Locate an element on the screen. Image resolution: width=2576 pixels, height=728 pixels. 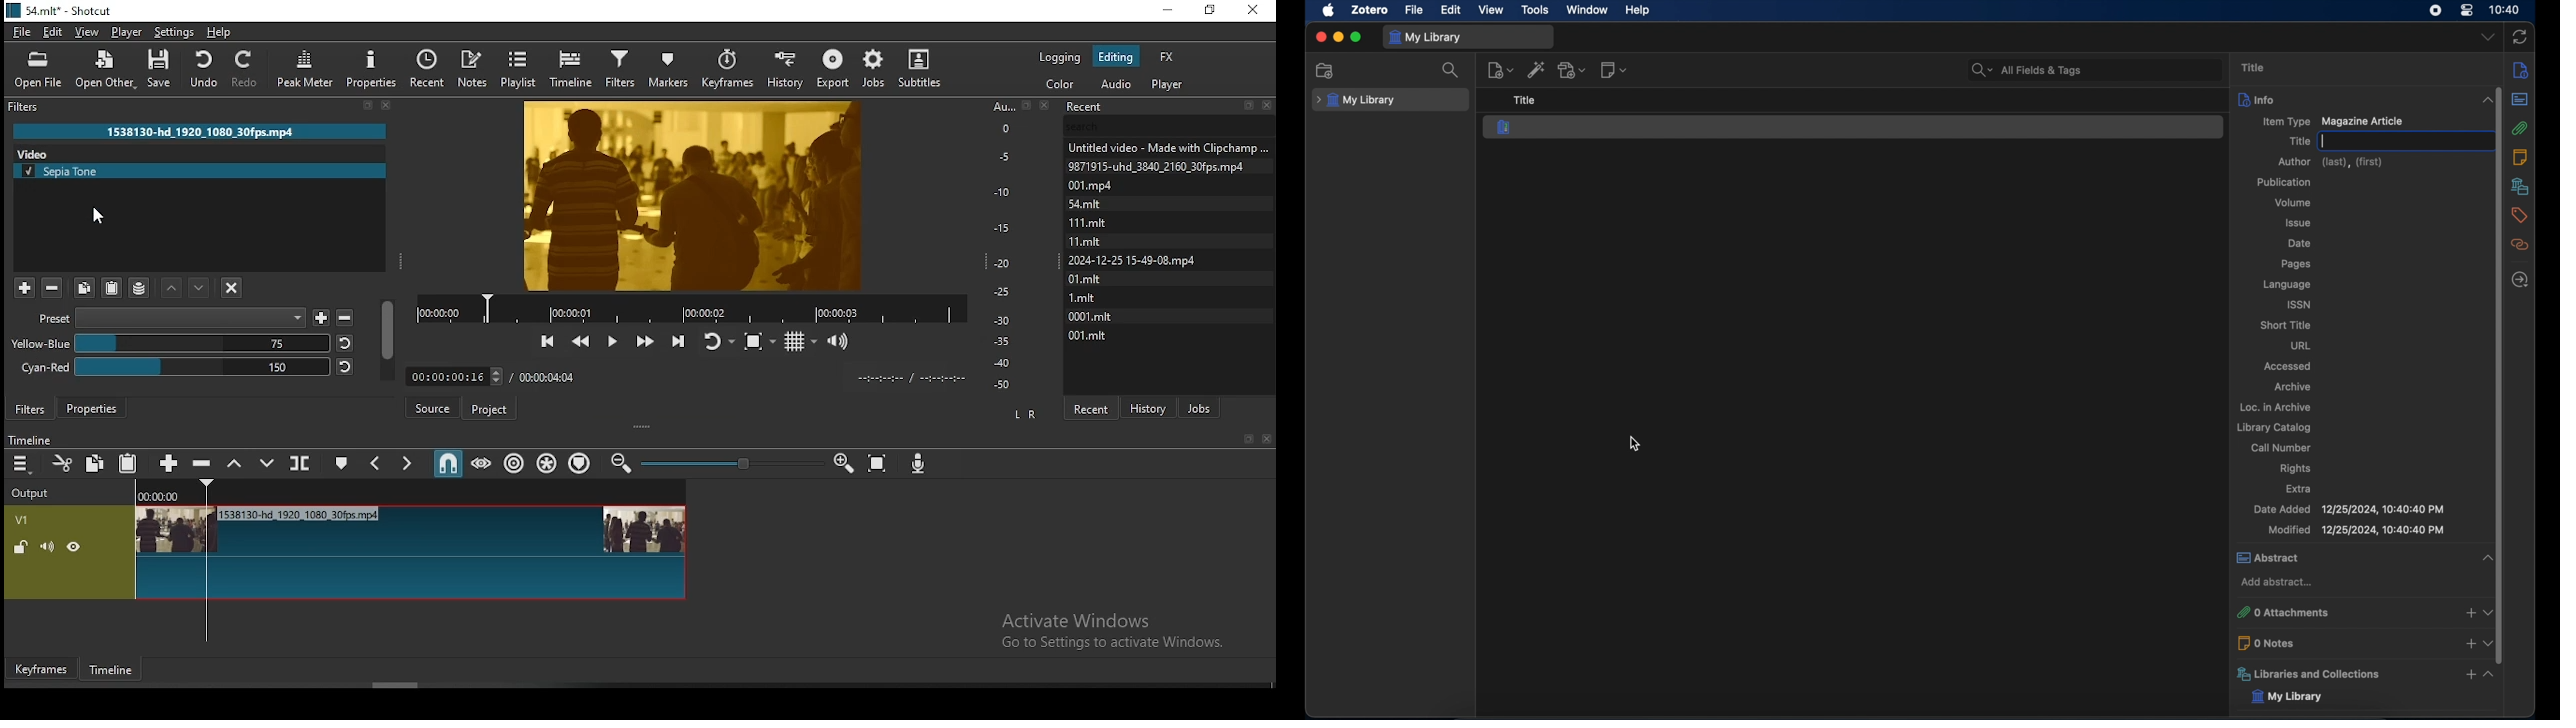
record audio is located at coordinates (919, 462).